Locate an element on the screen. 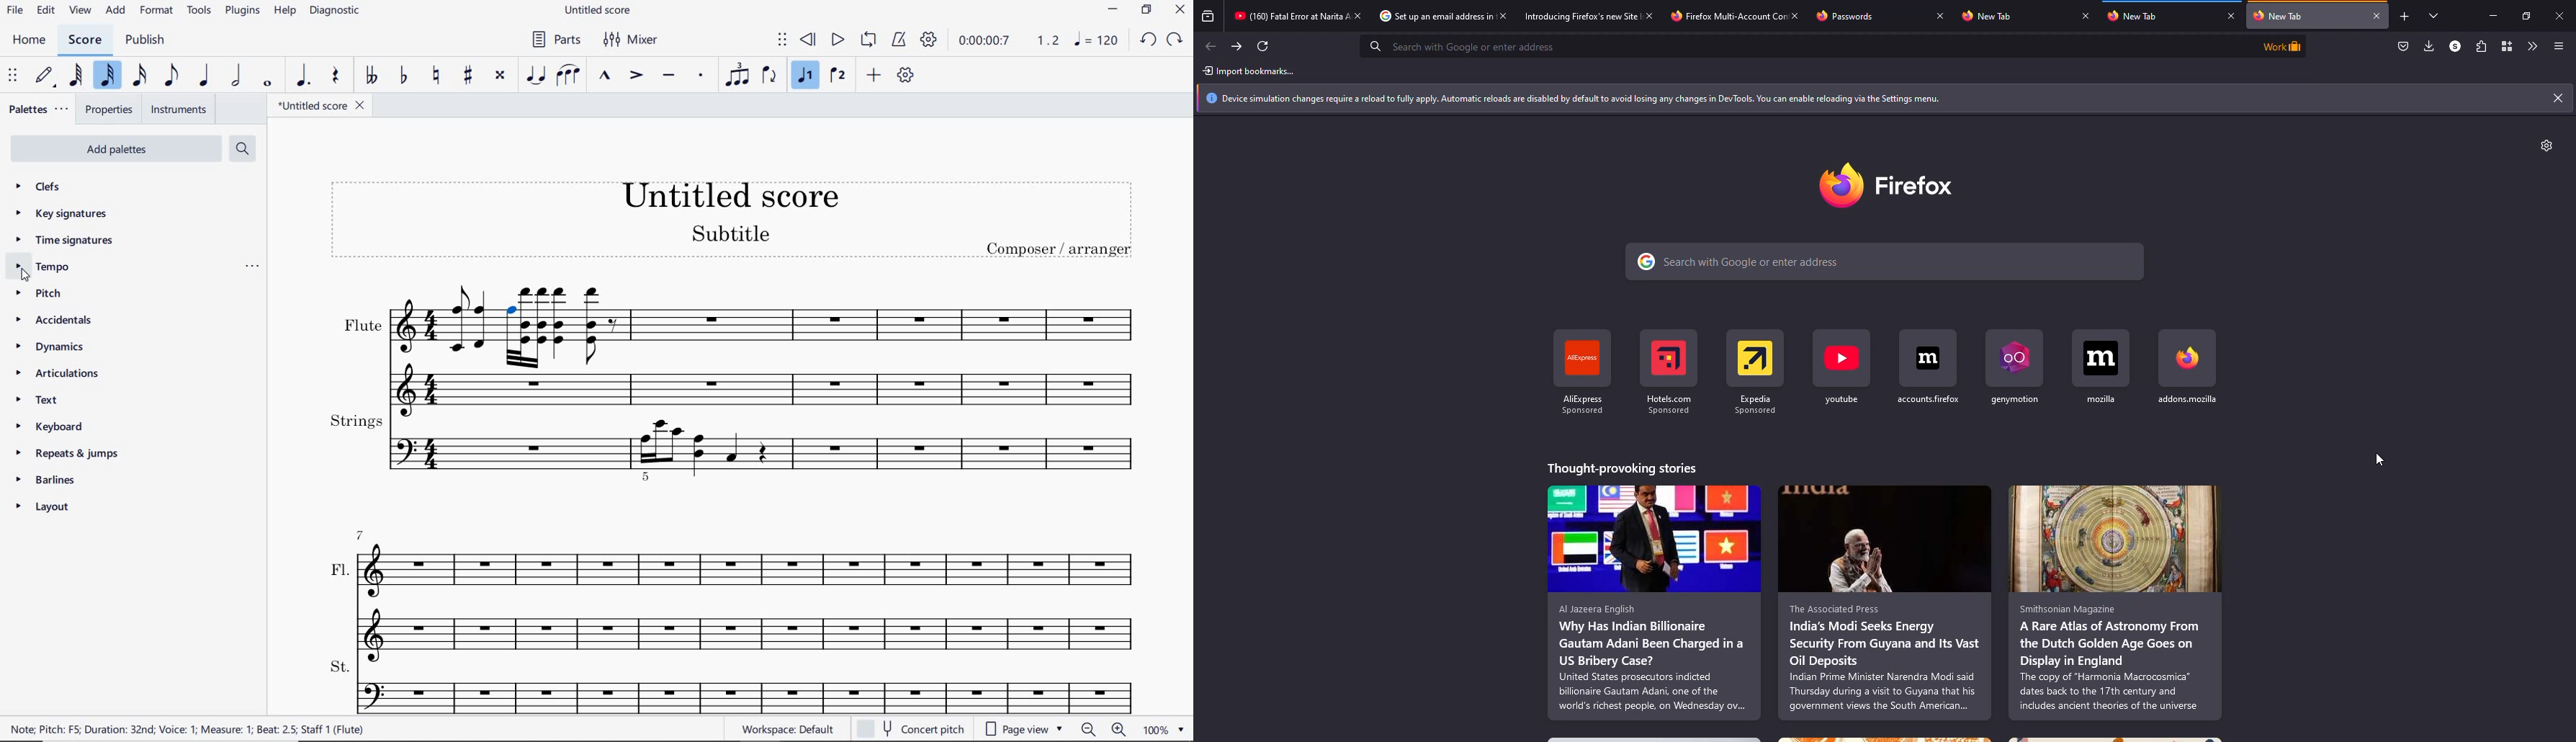 This screenshot has height=756, width=2576. tab is located at coordinates (1428, 17).